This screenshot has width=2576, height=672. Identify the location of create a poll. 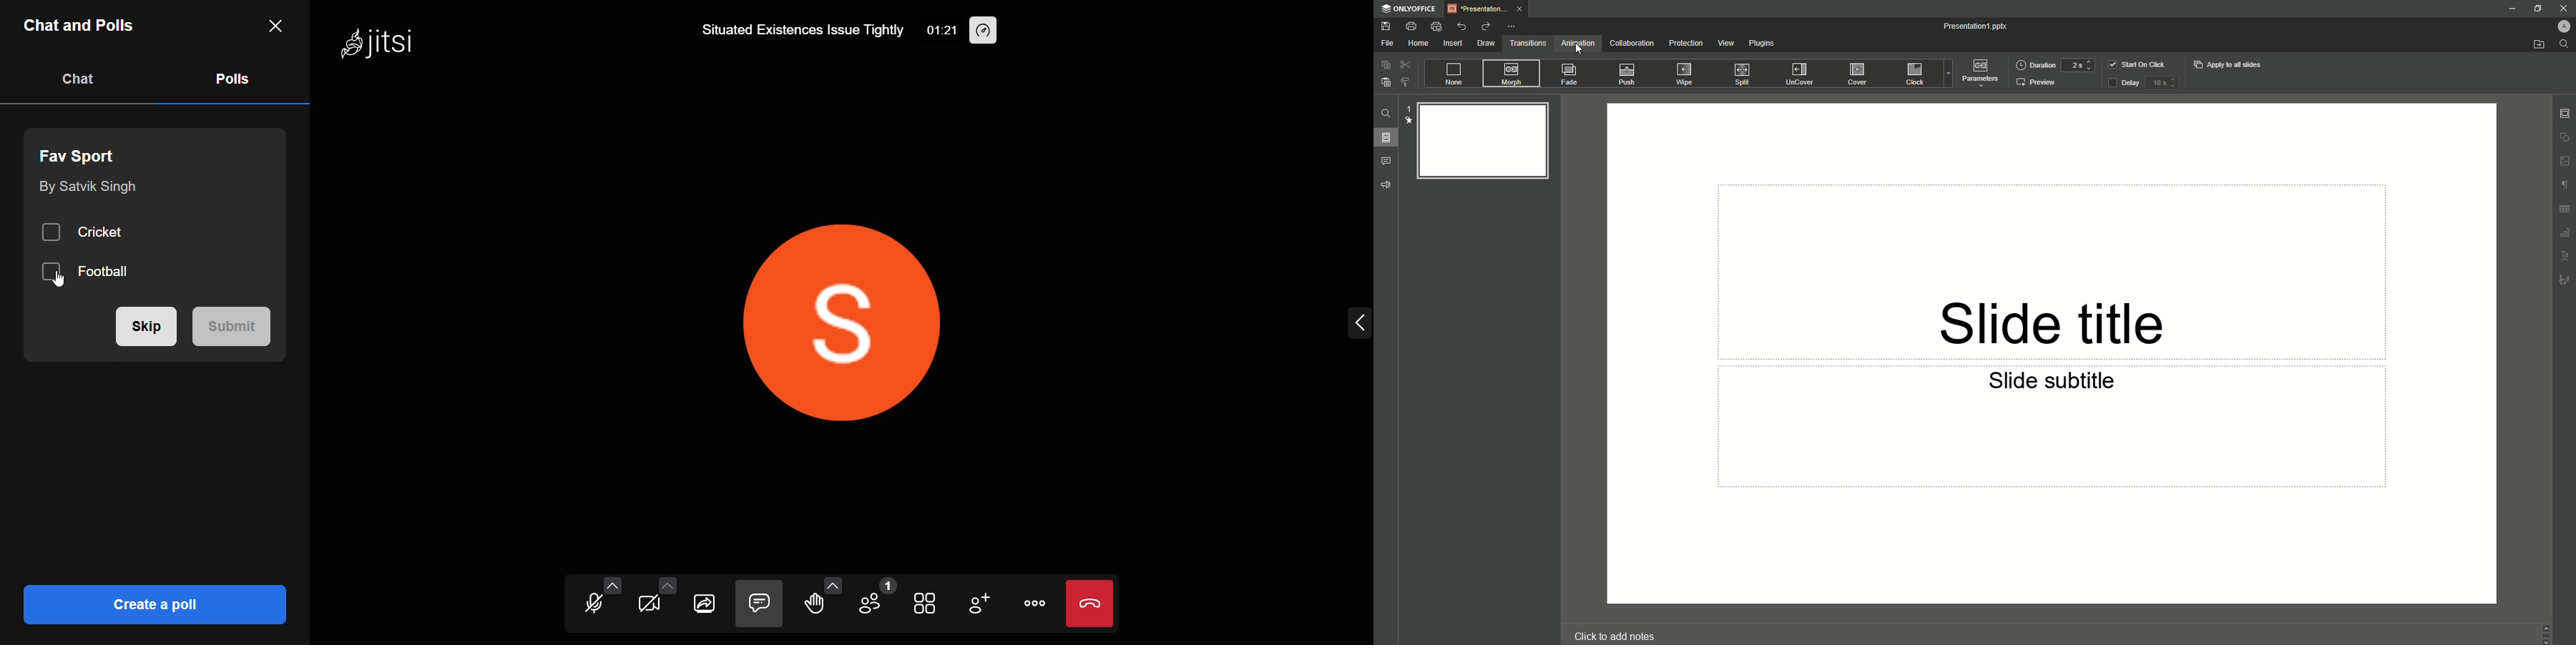
(155, 604).